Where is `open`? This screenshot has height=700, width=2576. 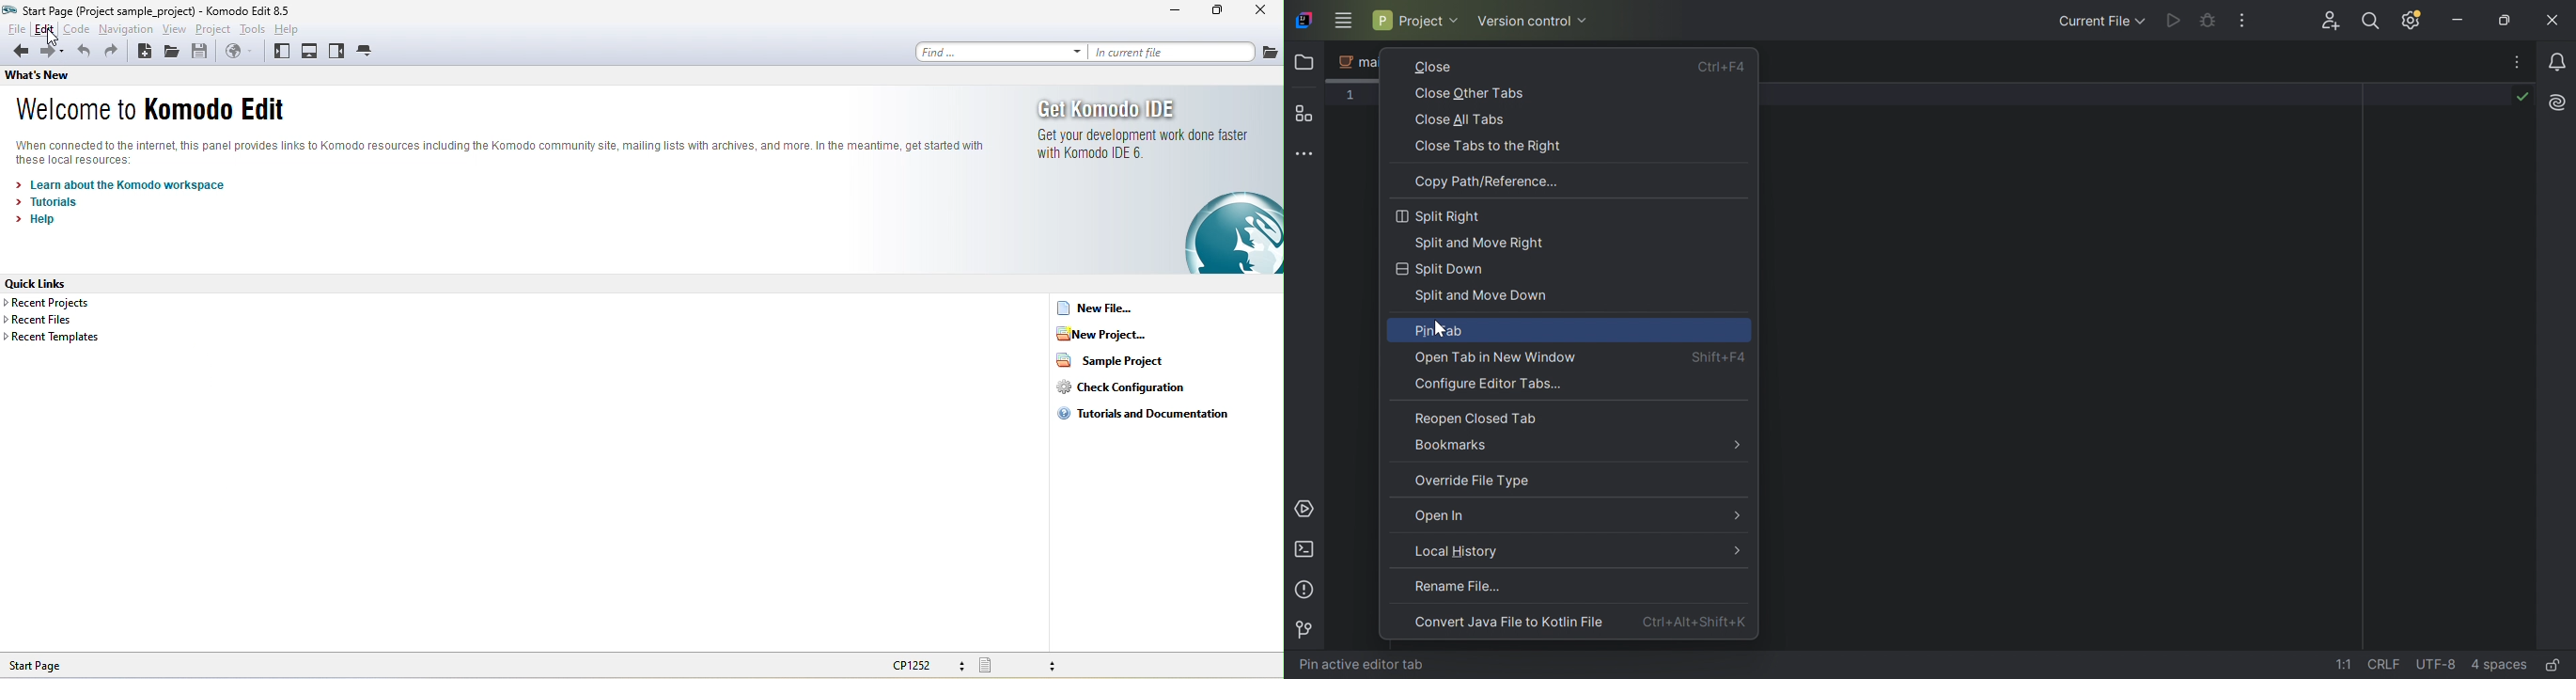
open is located at coordinates (172, 52).